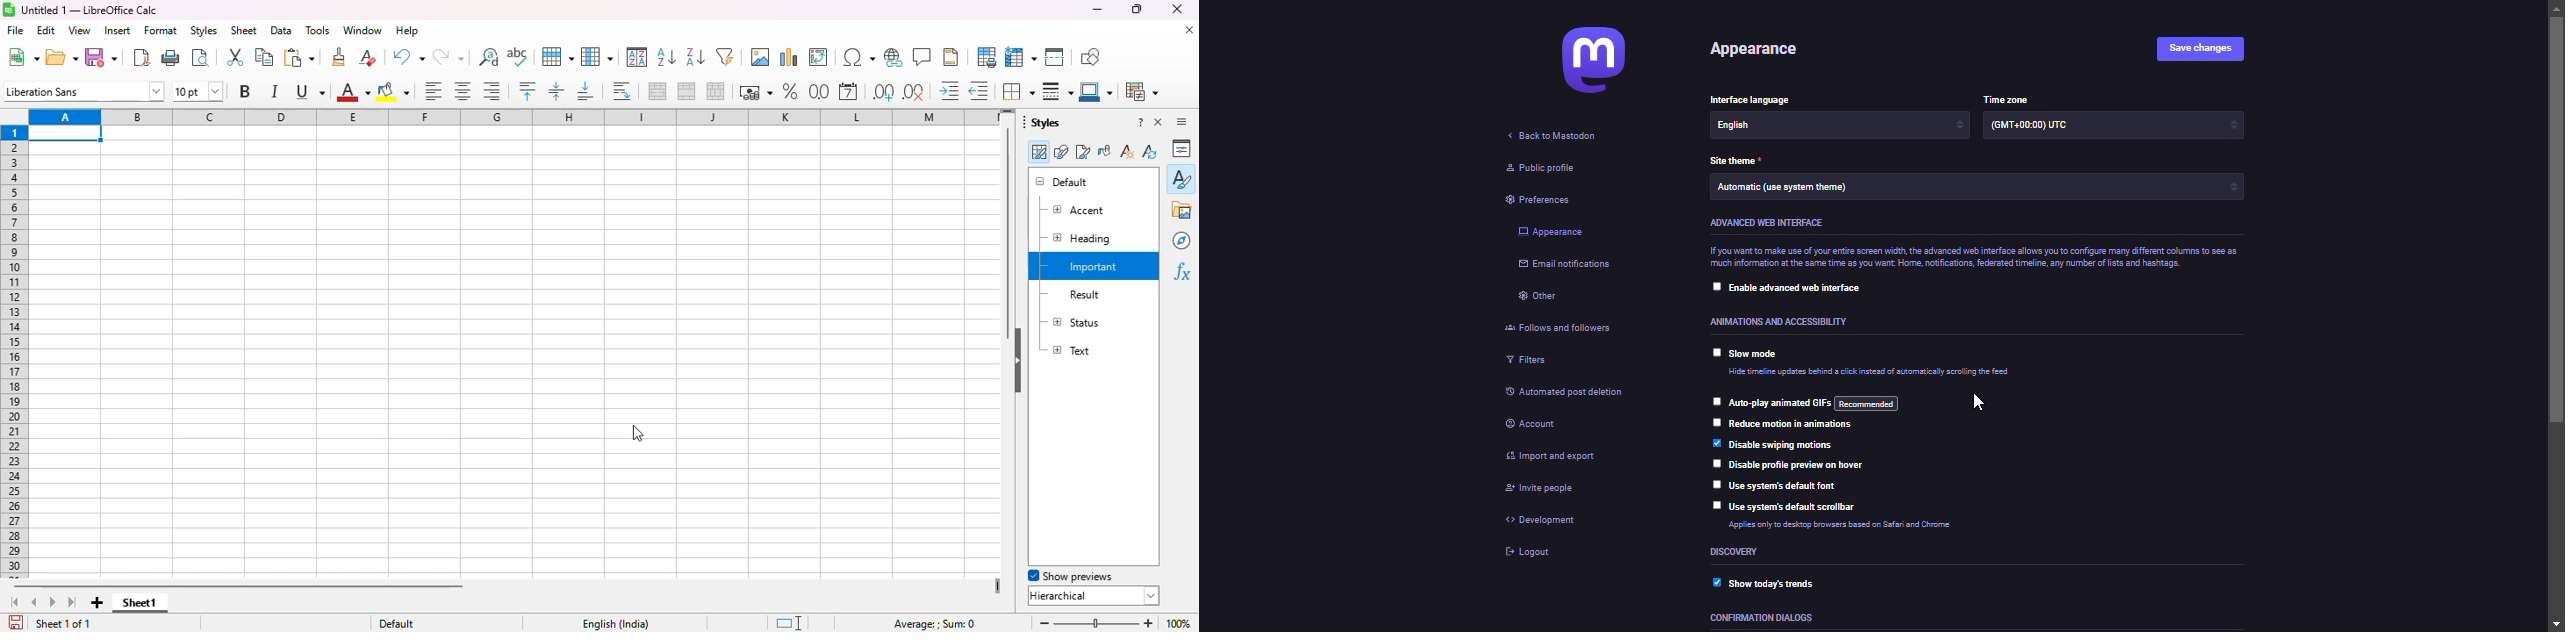 Image resolution: width=2576 pixels, height=644 pixels. What do you see at coordinates (621, 91) in the screenshot?
I see `wrap text` at bounding box center [621, 91].